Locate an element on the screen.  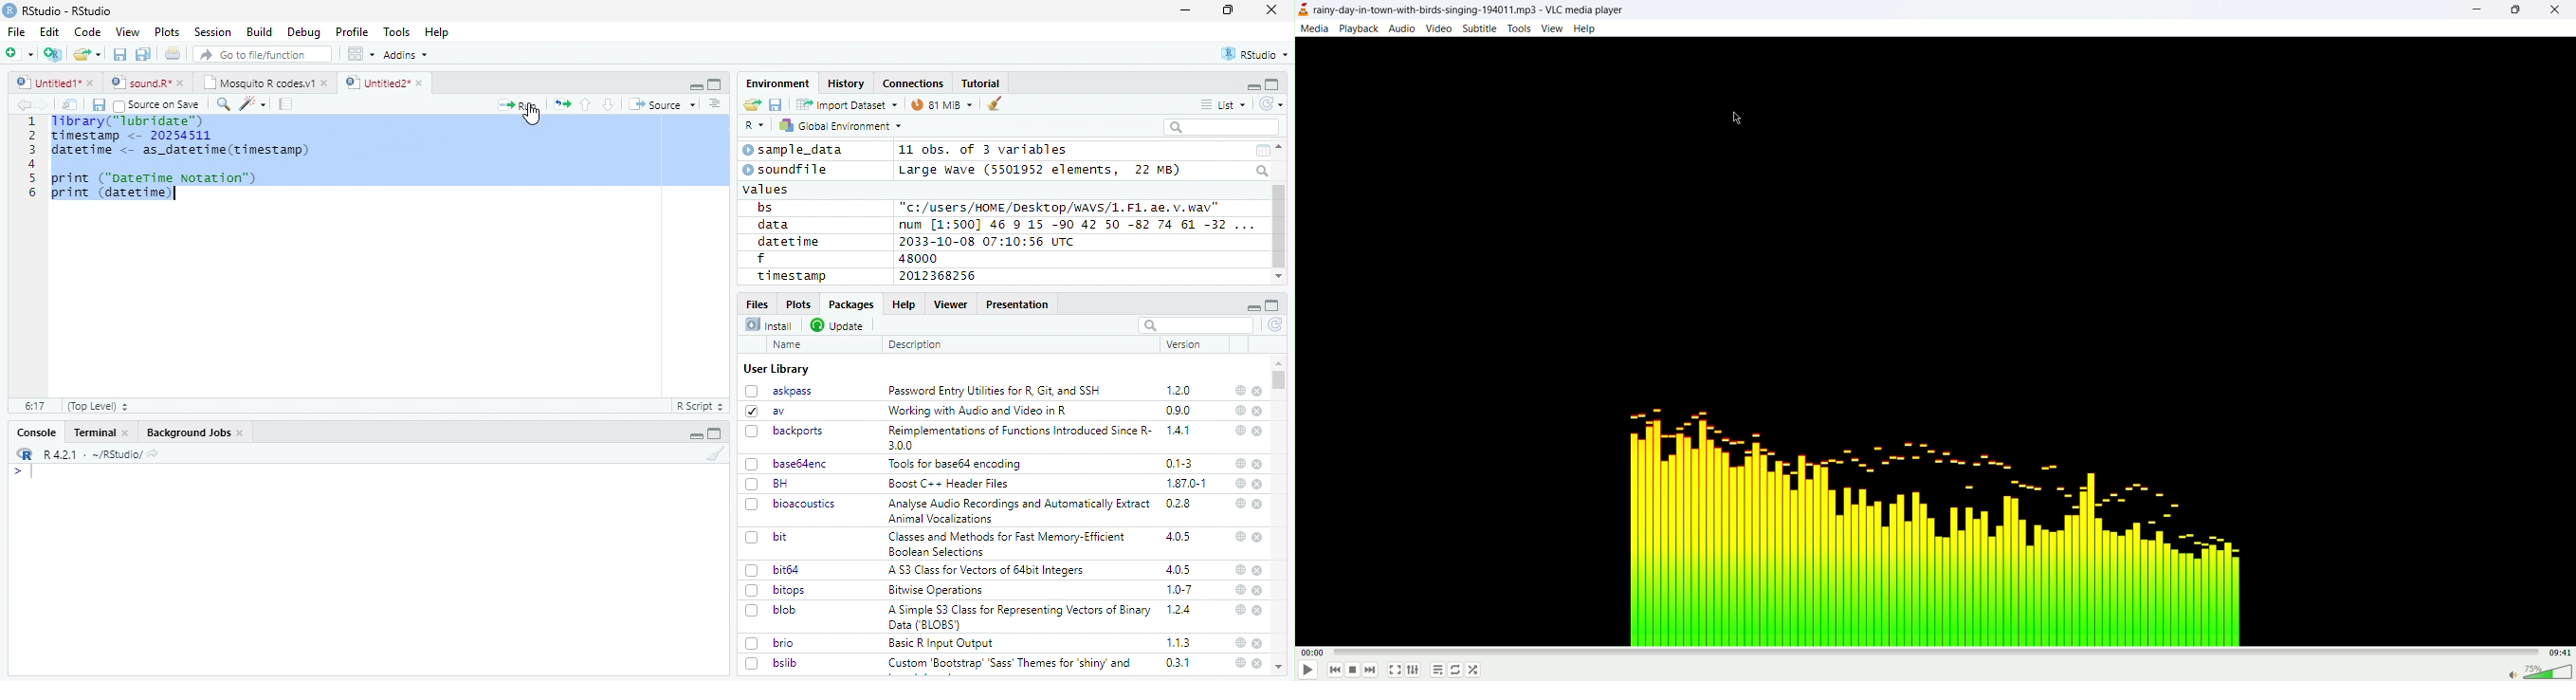
R is located at coordinates (755, 126).